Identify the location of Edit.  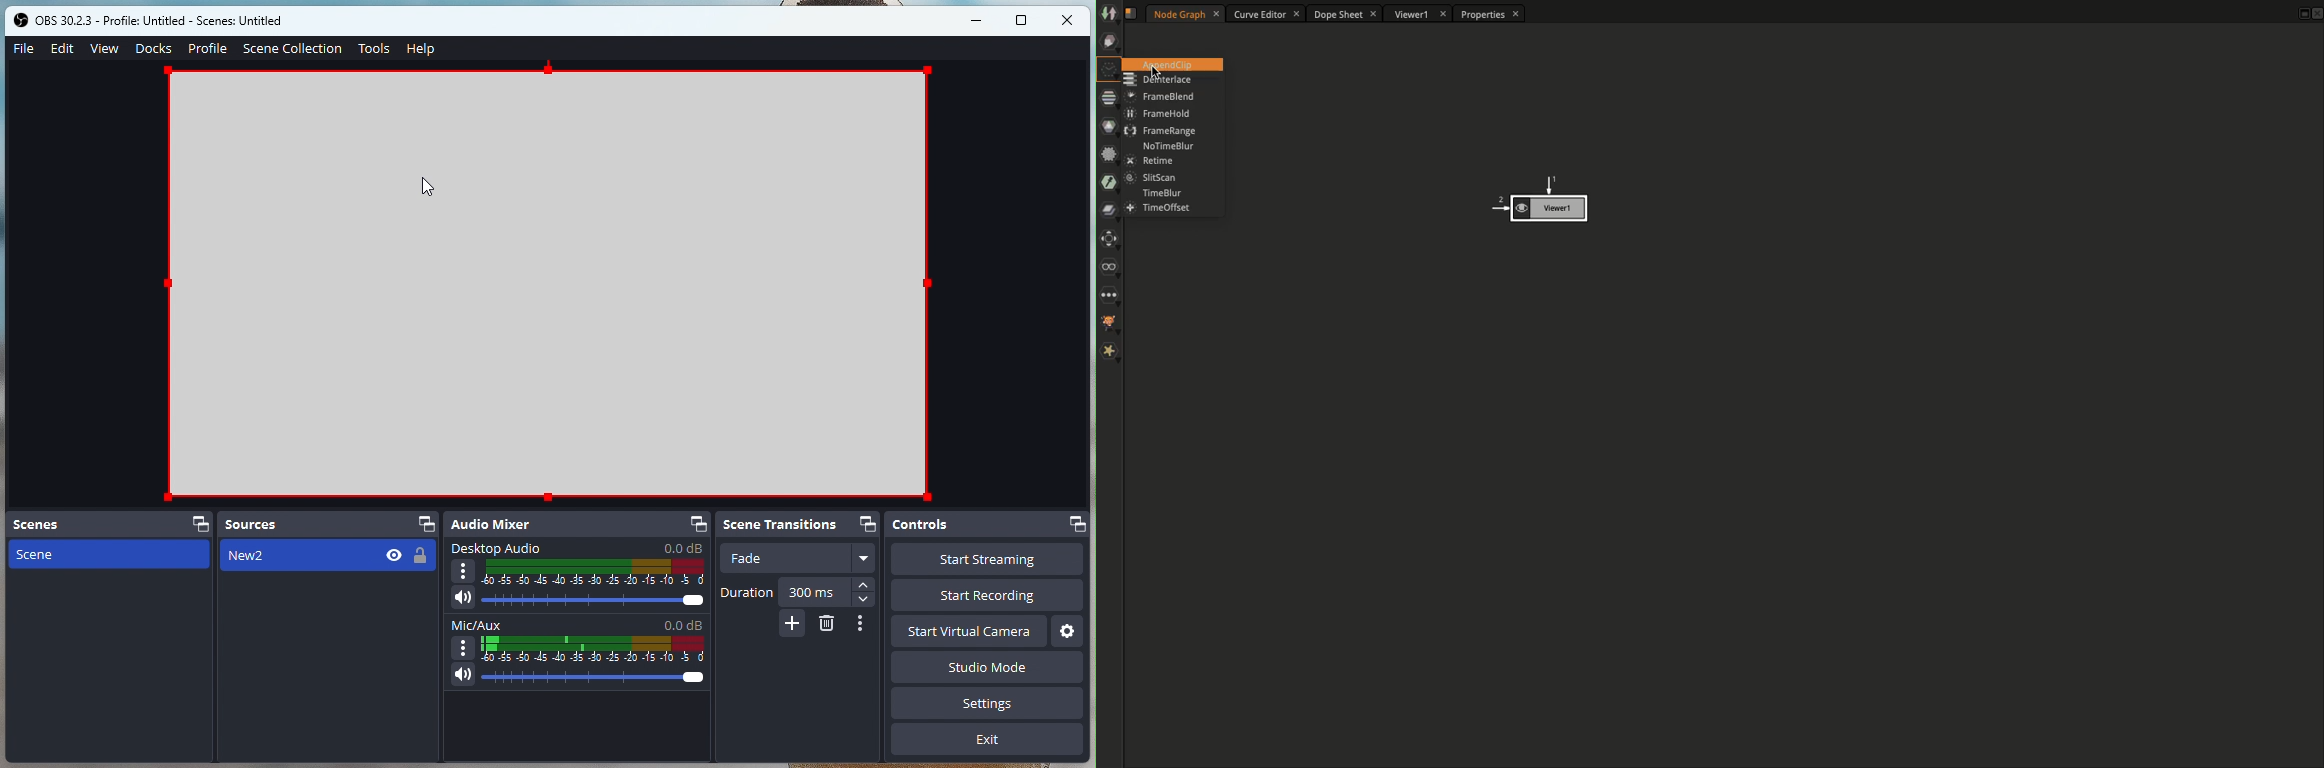
(65, 50).